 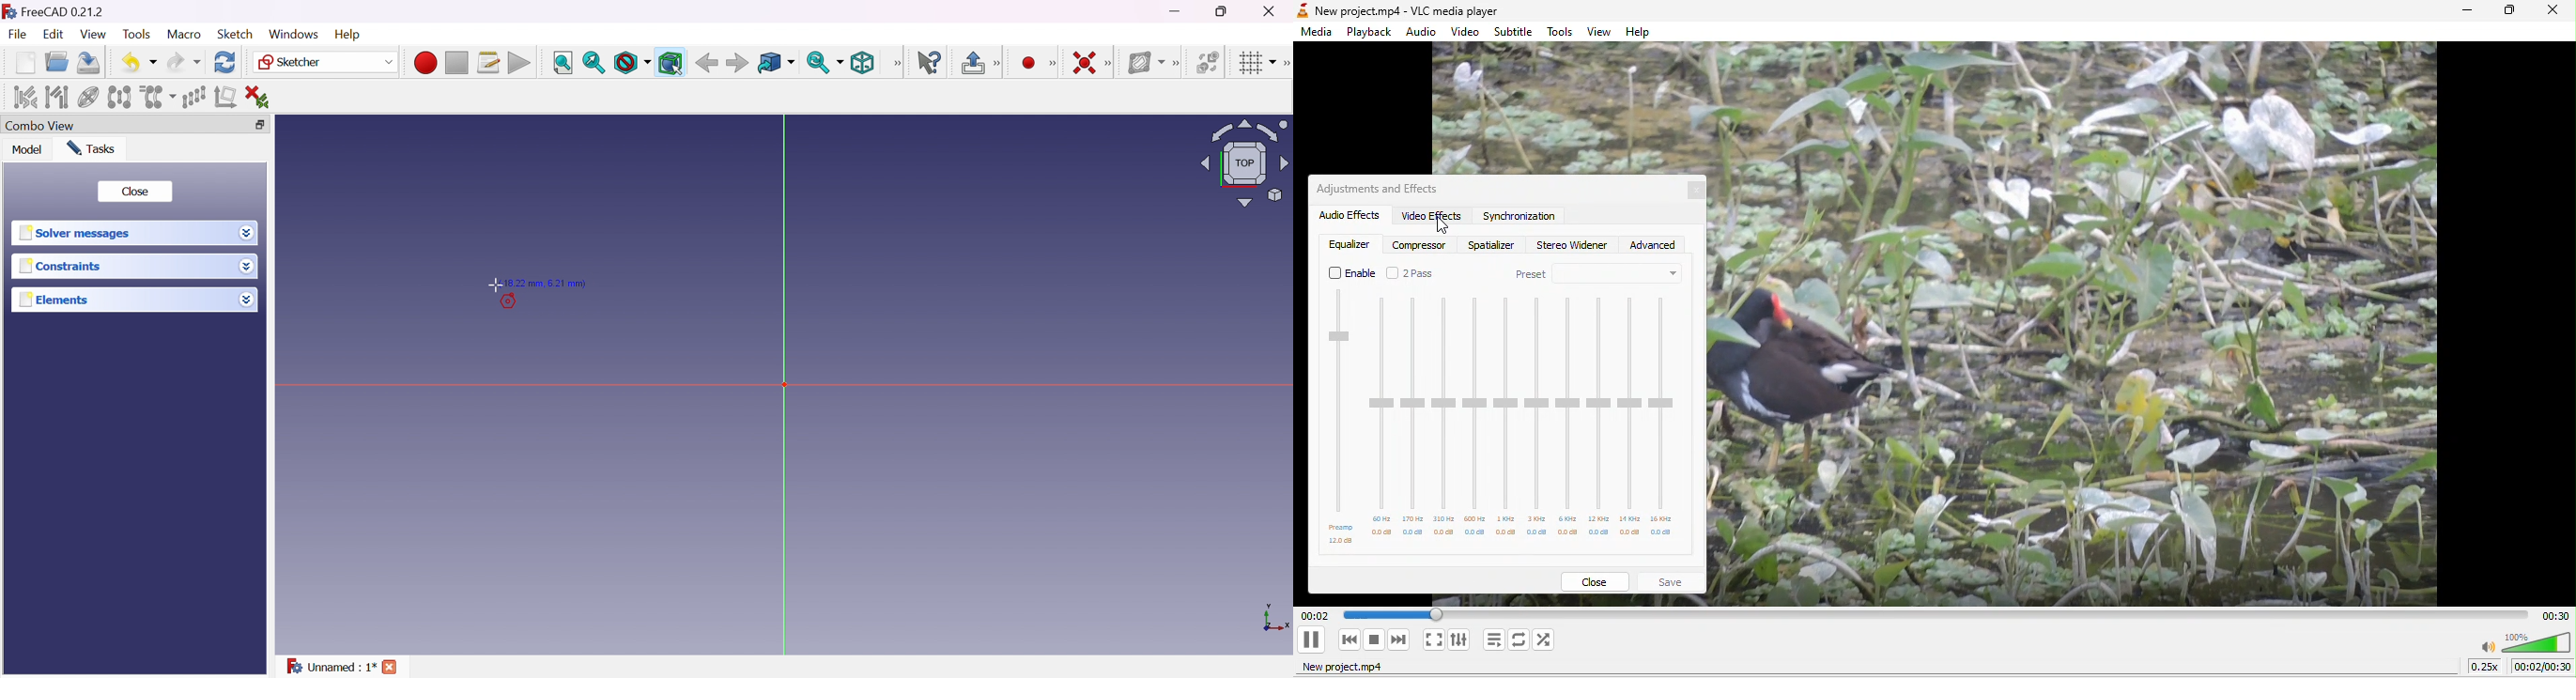 I want to click on Forward, so click(x=739, y=62).